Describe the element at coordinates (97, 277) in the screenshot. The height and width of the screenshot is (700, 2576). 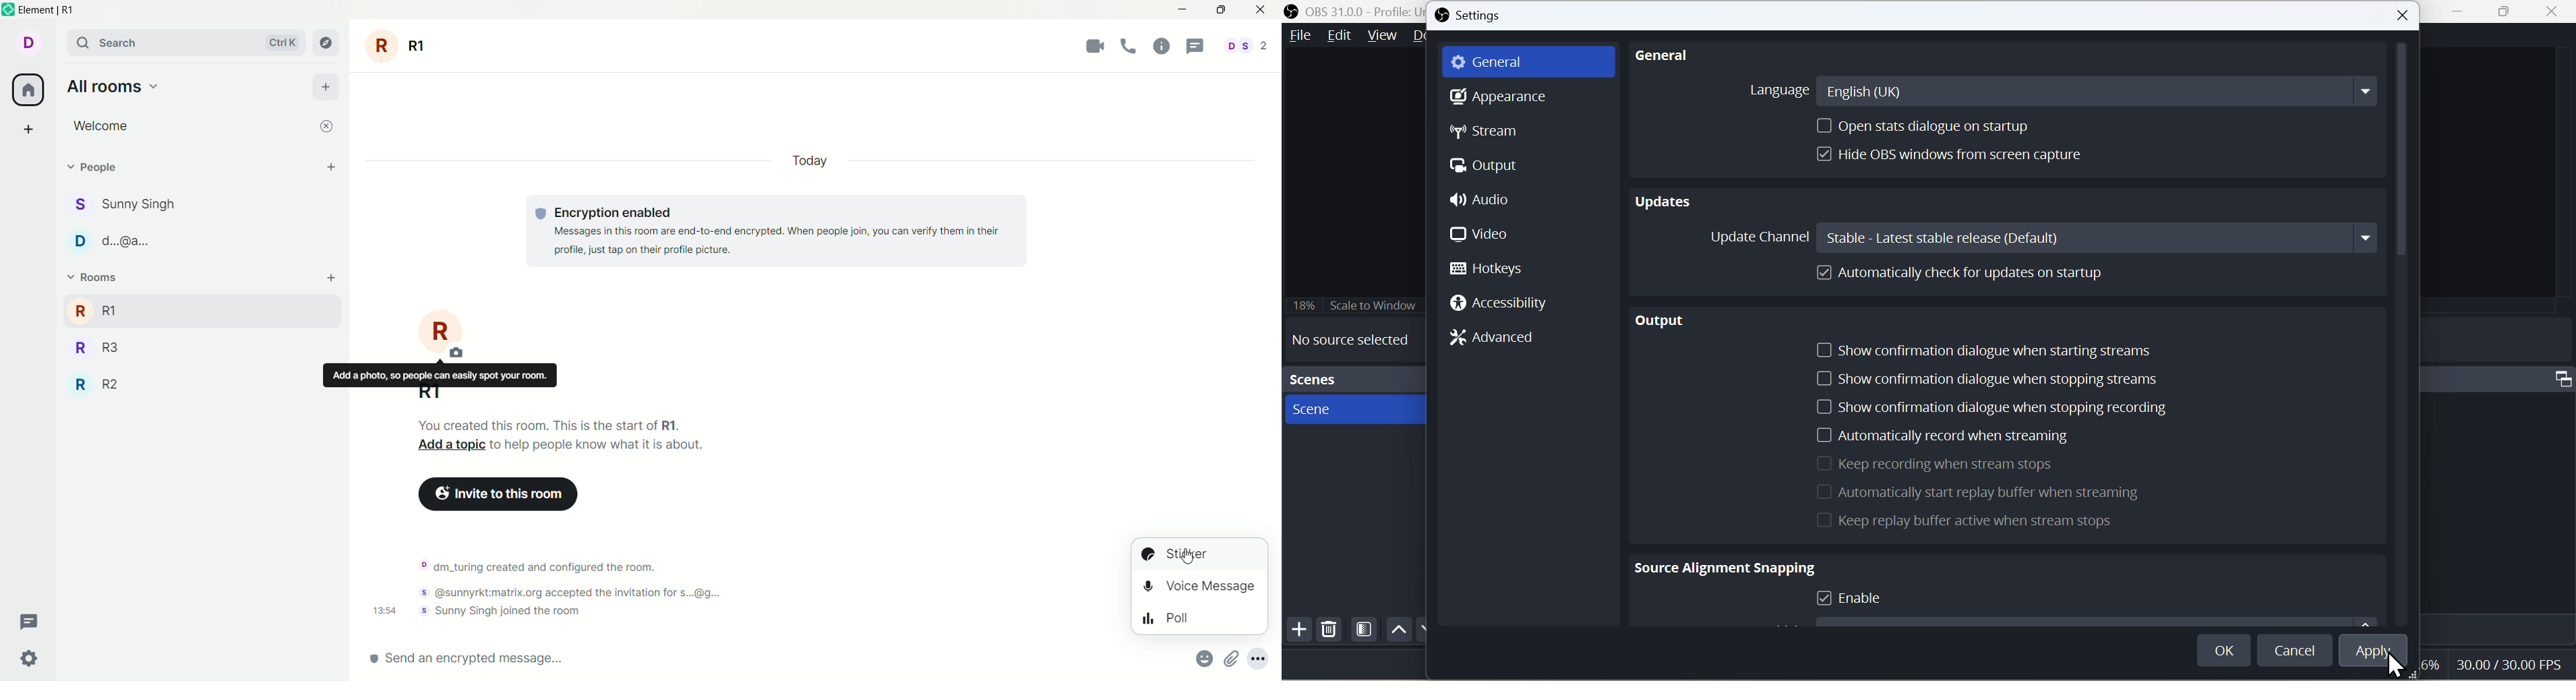
I see `rooms` at that location.